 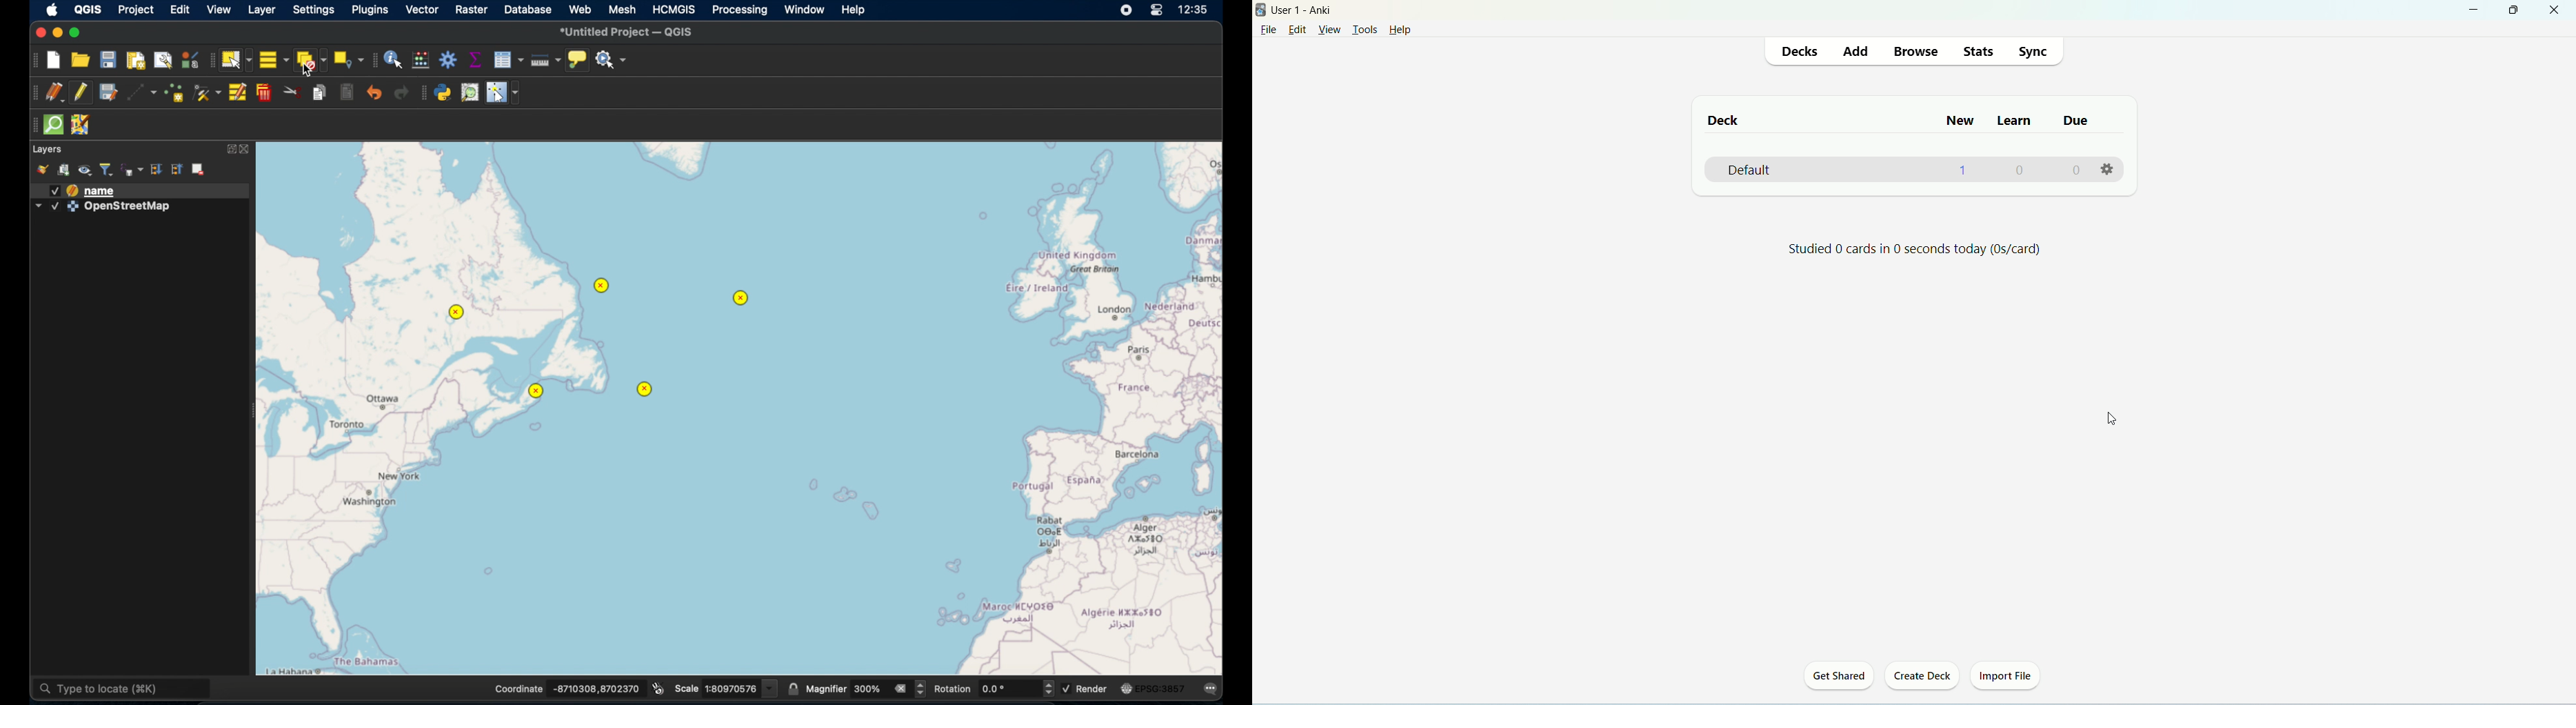 What do you see at coordinates (2117, 424) in the screenshot?
I see `cursor` at bounding box center [2117, 424].